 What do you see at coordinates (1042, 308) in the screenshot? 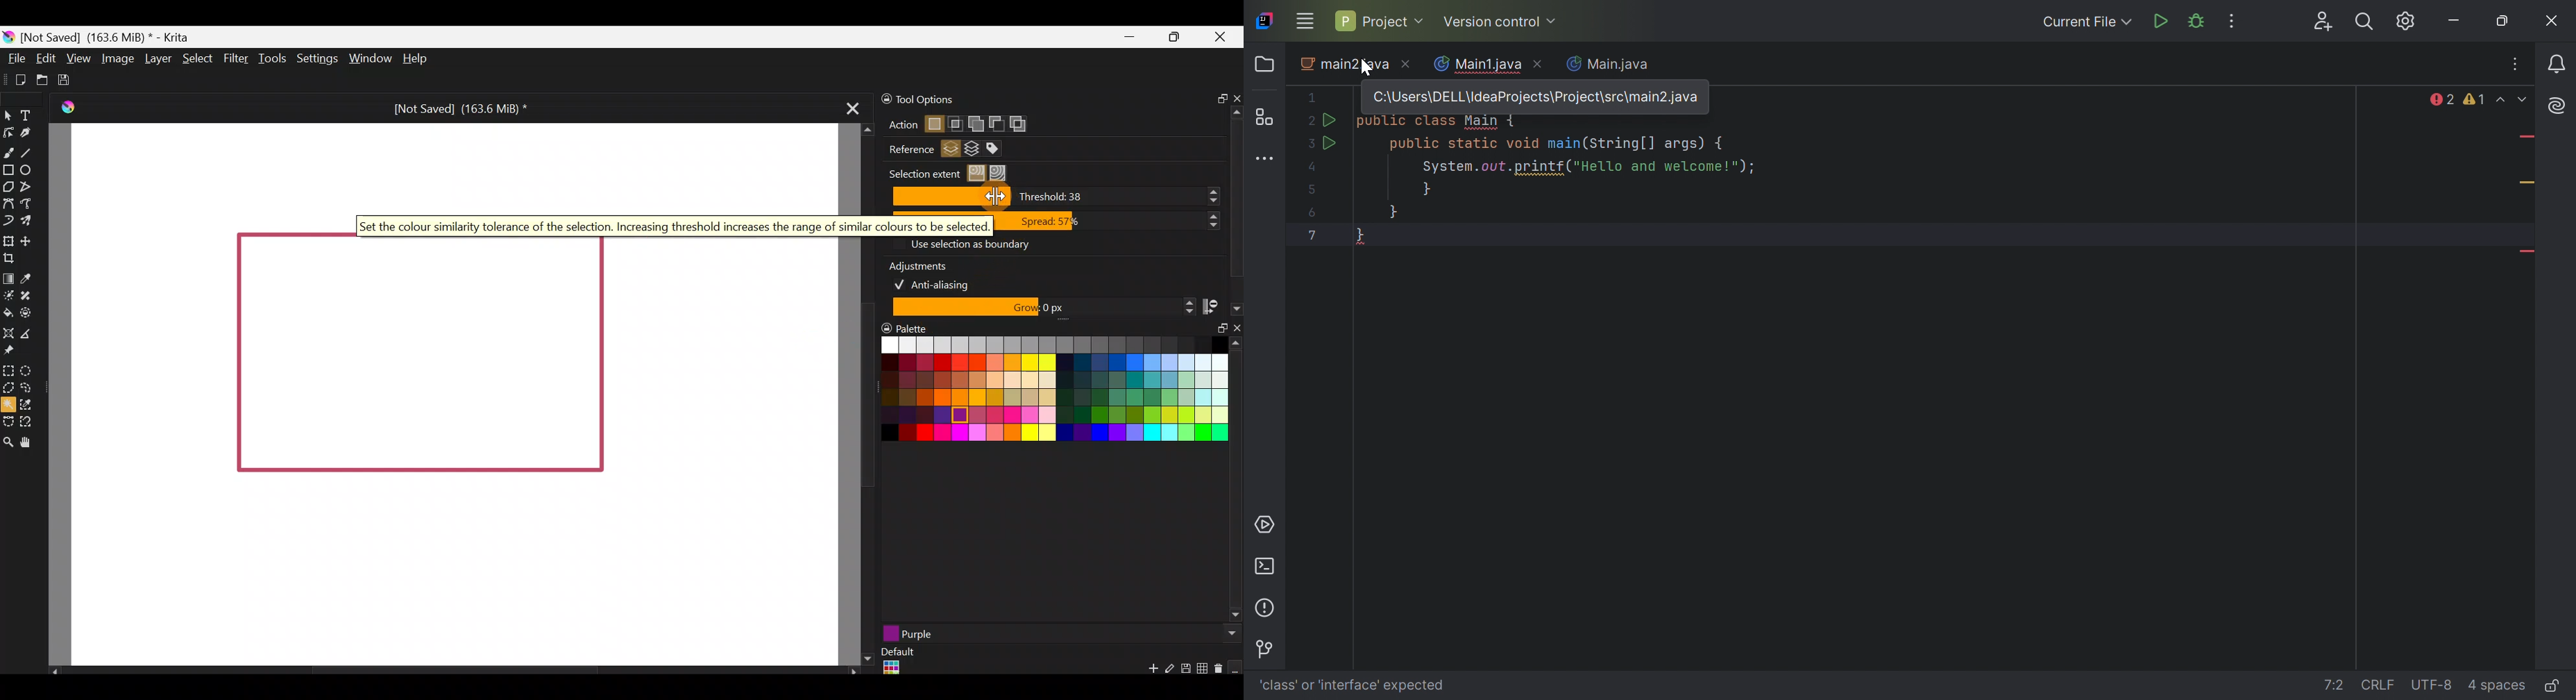
I see `Grow` at bounding box center [1042, 308].